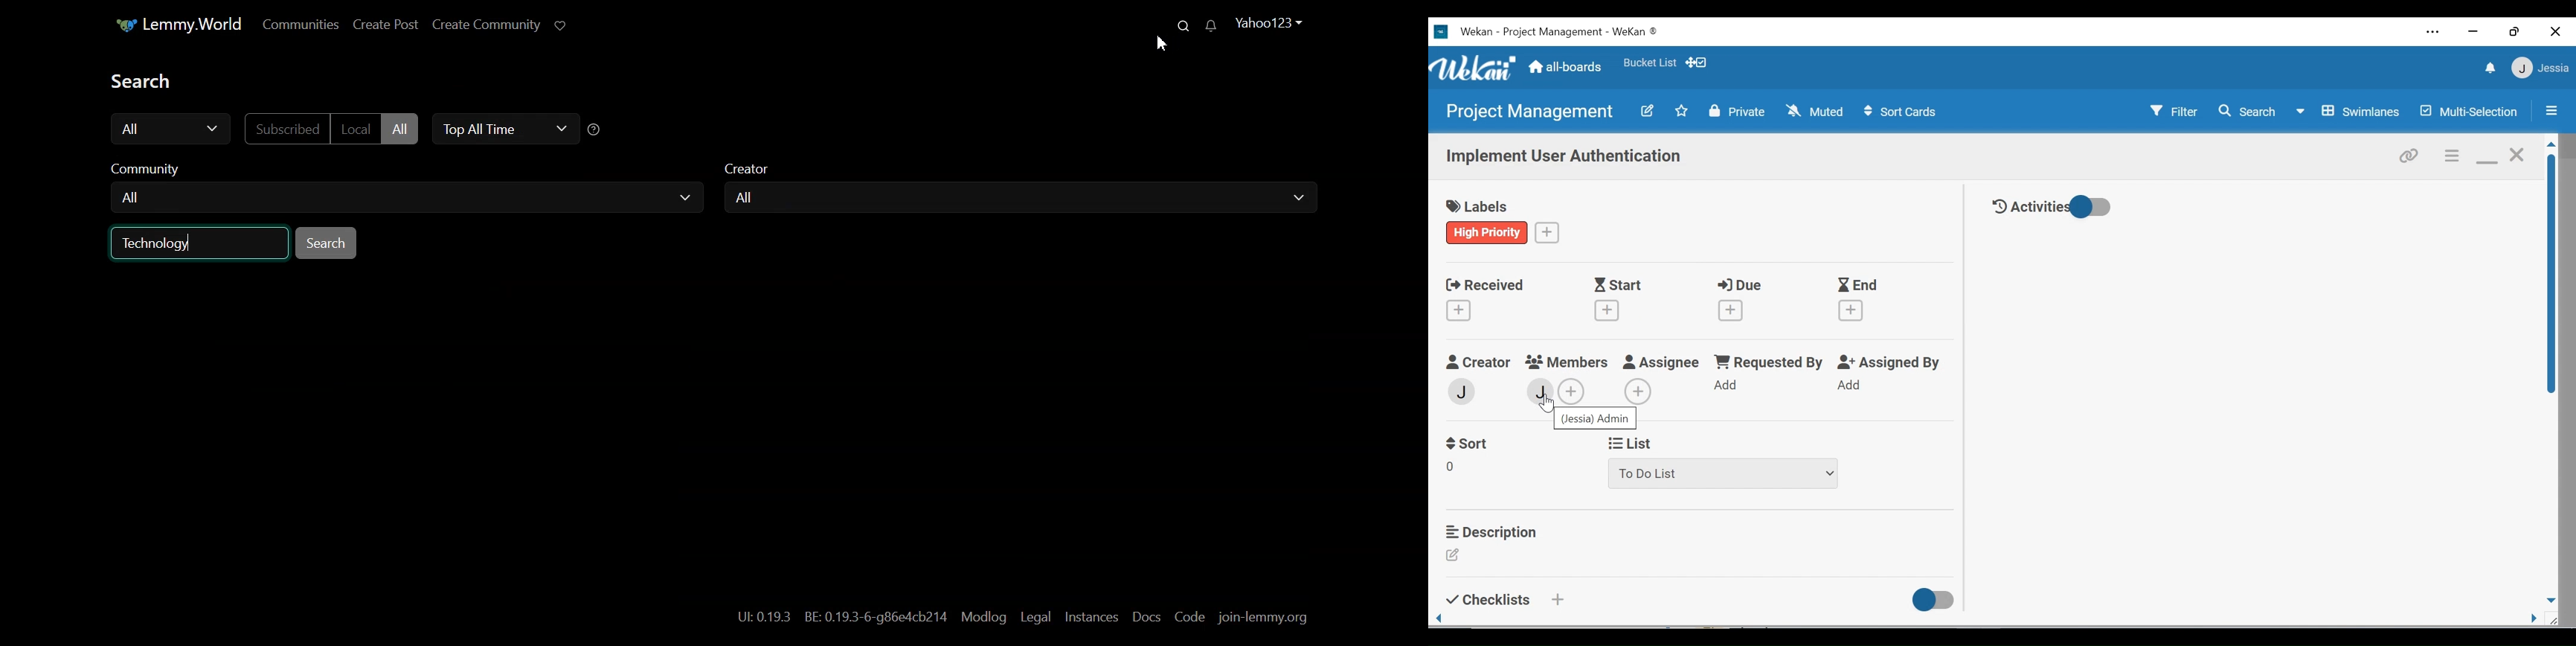 This screenshot has height=672, width=2576. What do you see at coordinates (1680, 112) in the screenshot?
I see `toggle favorites` at bounding box center [1680, 112].